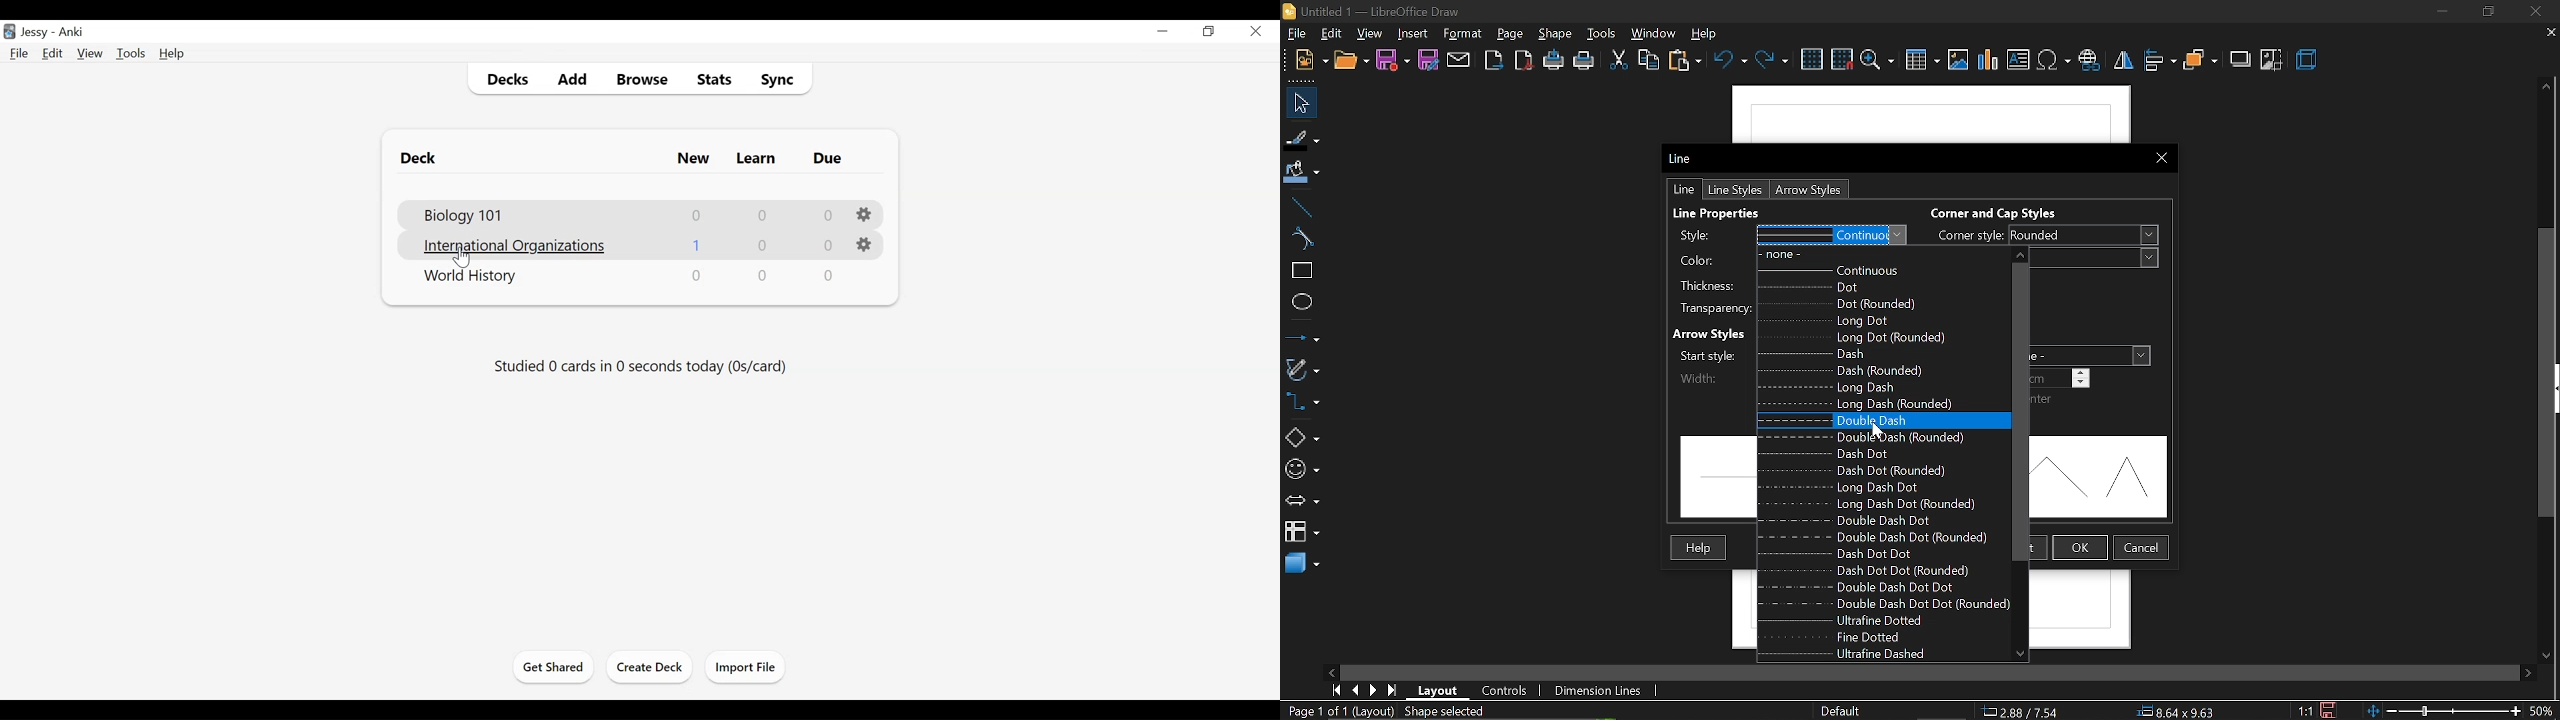 Image resolution: width=2576 pixels, height=728 pixels. Describe the element at coordinates (1368, 34) in the screenshot. I see `view` at that location.